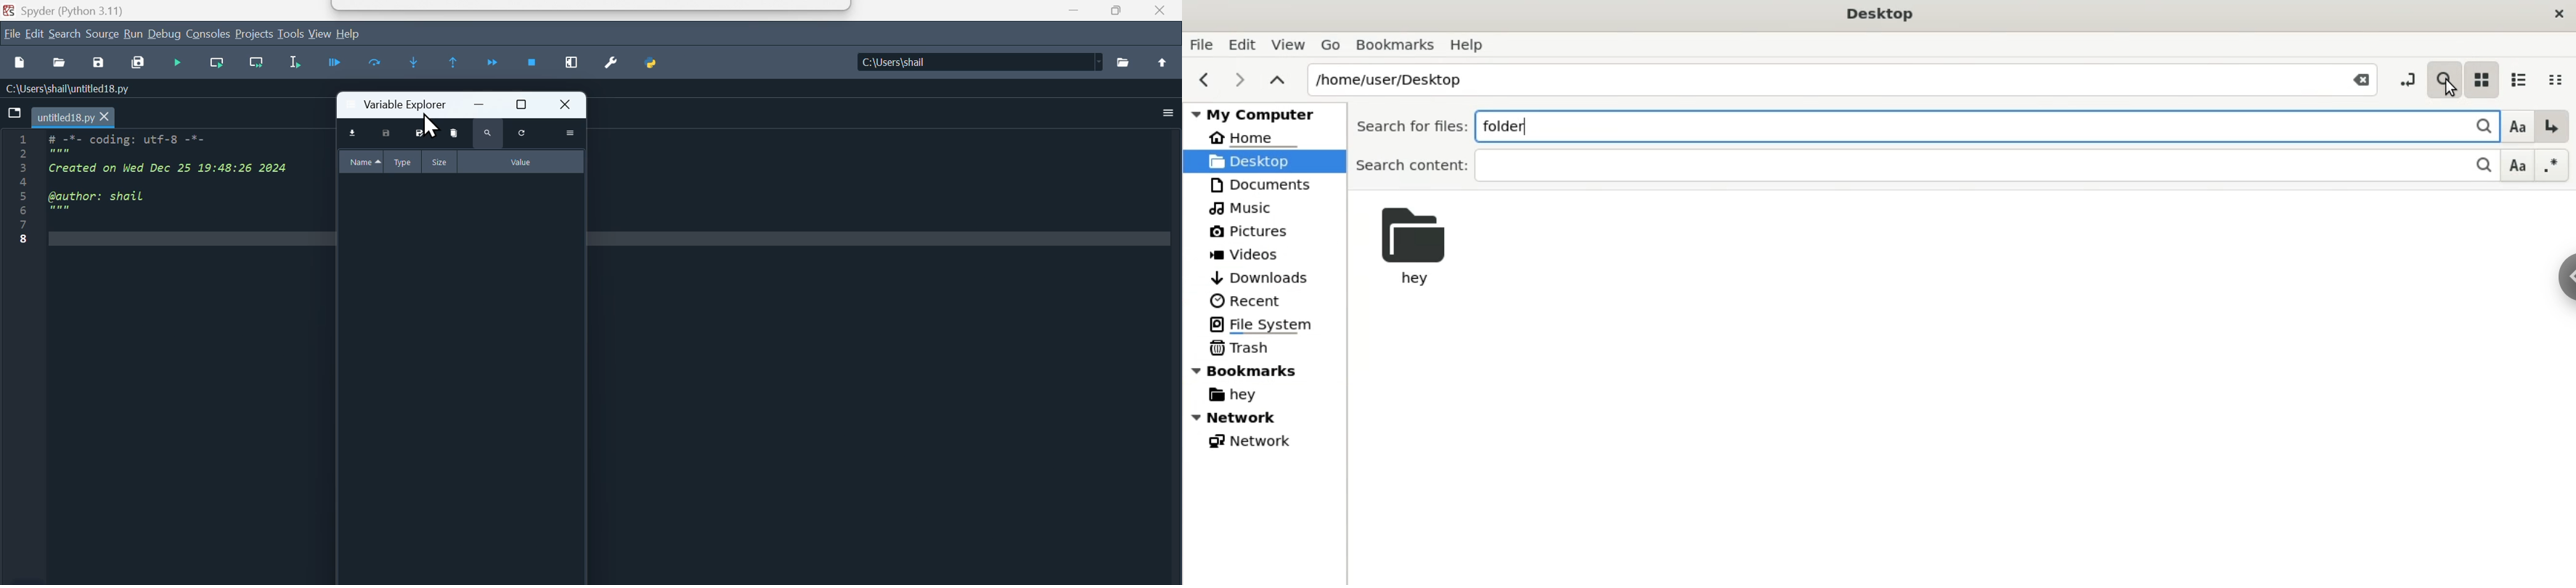 Image resolution: width=2576 pixels, height=588 pixels. I want to click on Cursor, so click(433, 129).